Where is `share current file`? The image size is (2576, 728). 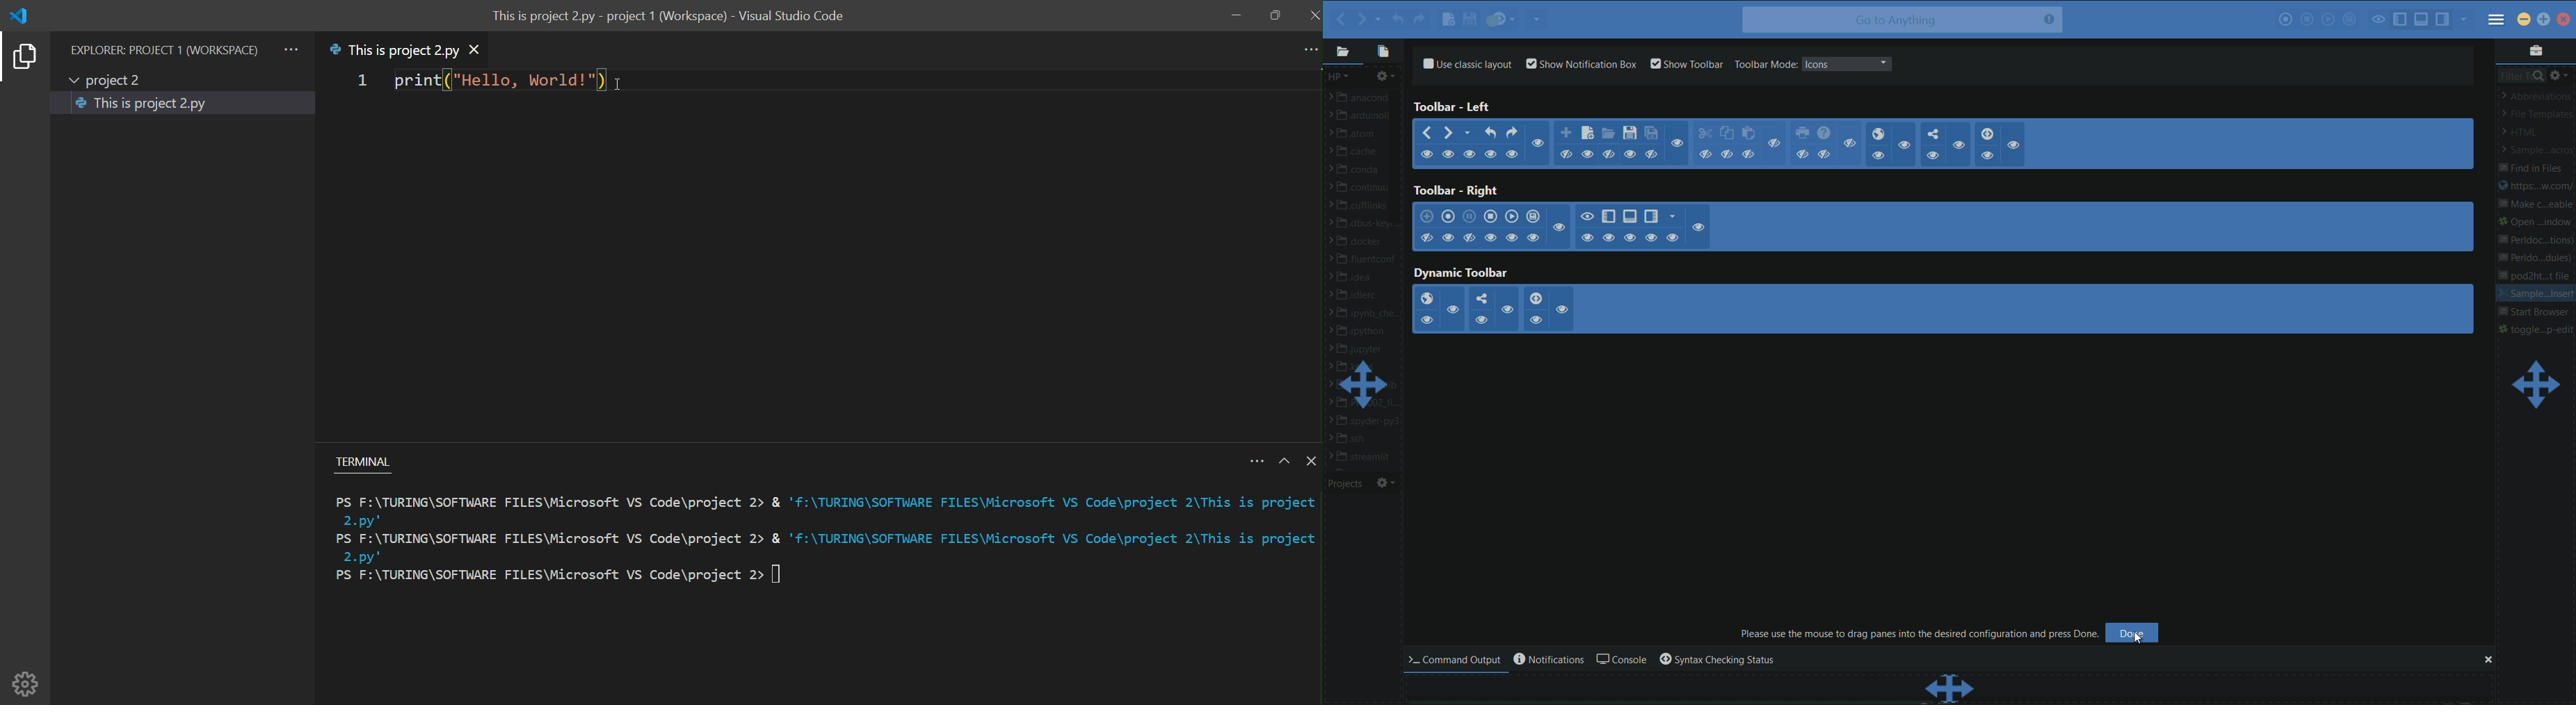
share current file is located at coordinates (1538, 19).